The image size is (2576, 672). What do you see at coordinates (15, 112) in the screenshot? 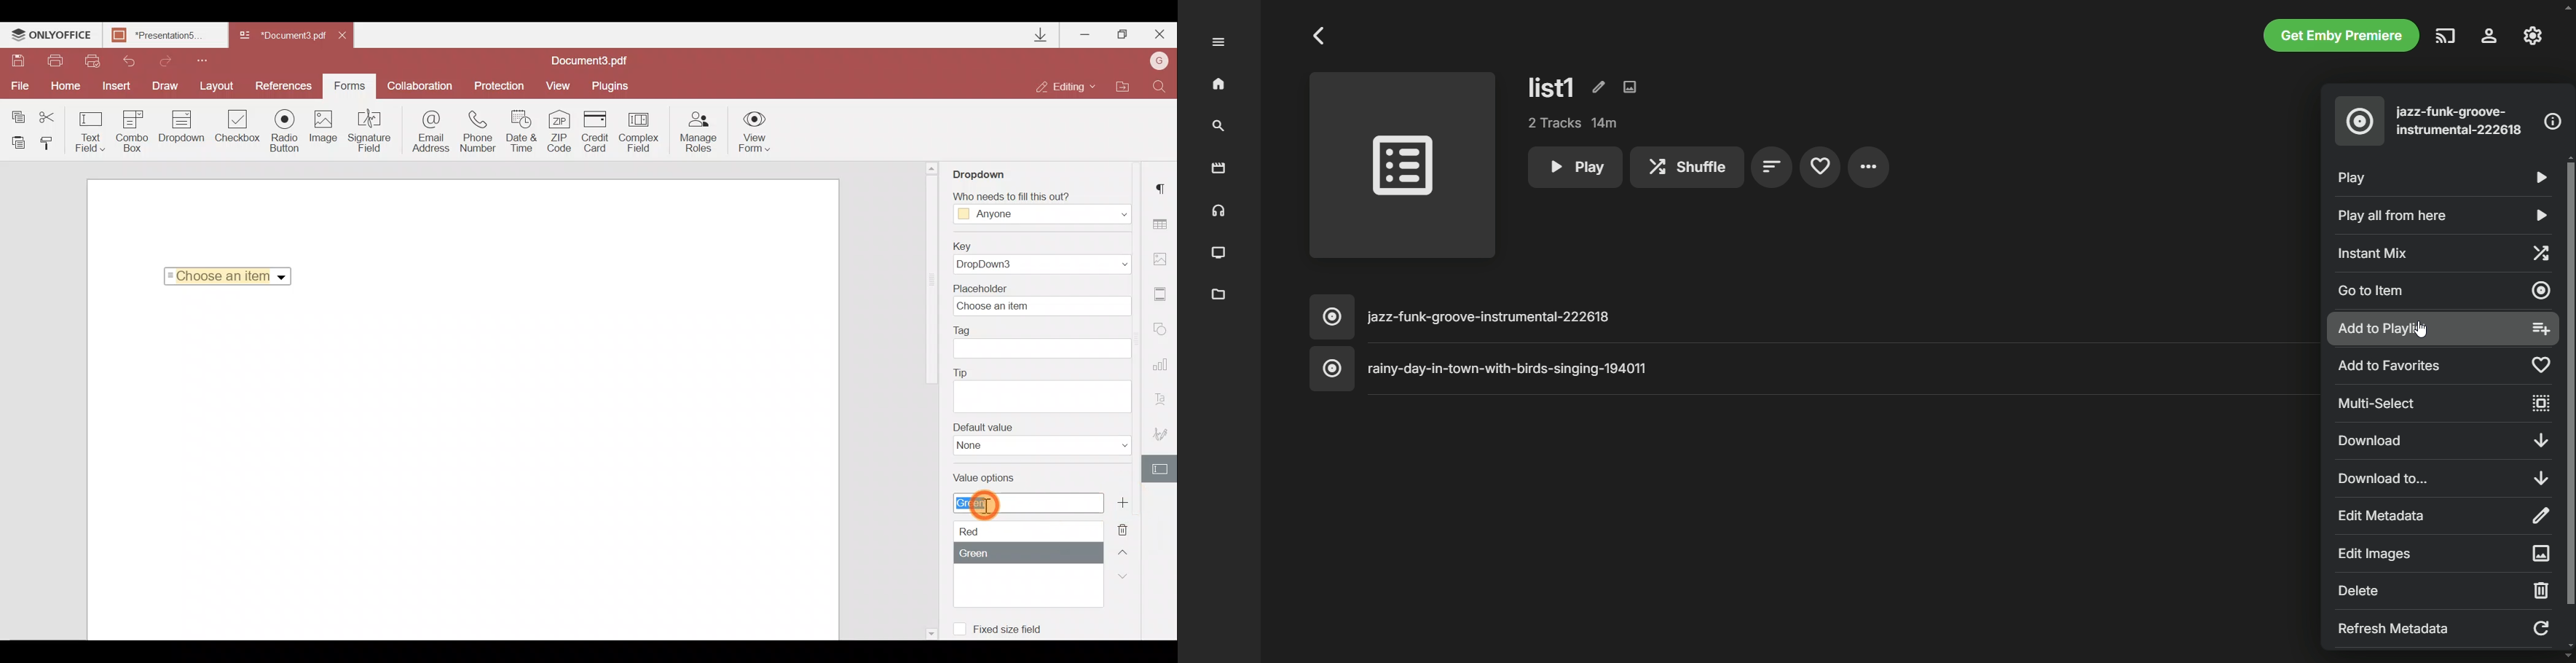
I see `Copy` at bounding box center [15, 112].